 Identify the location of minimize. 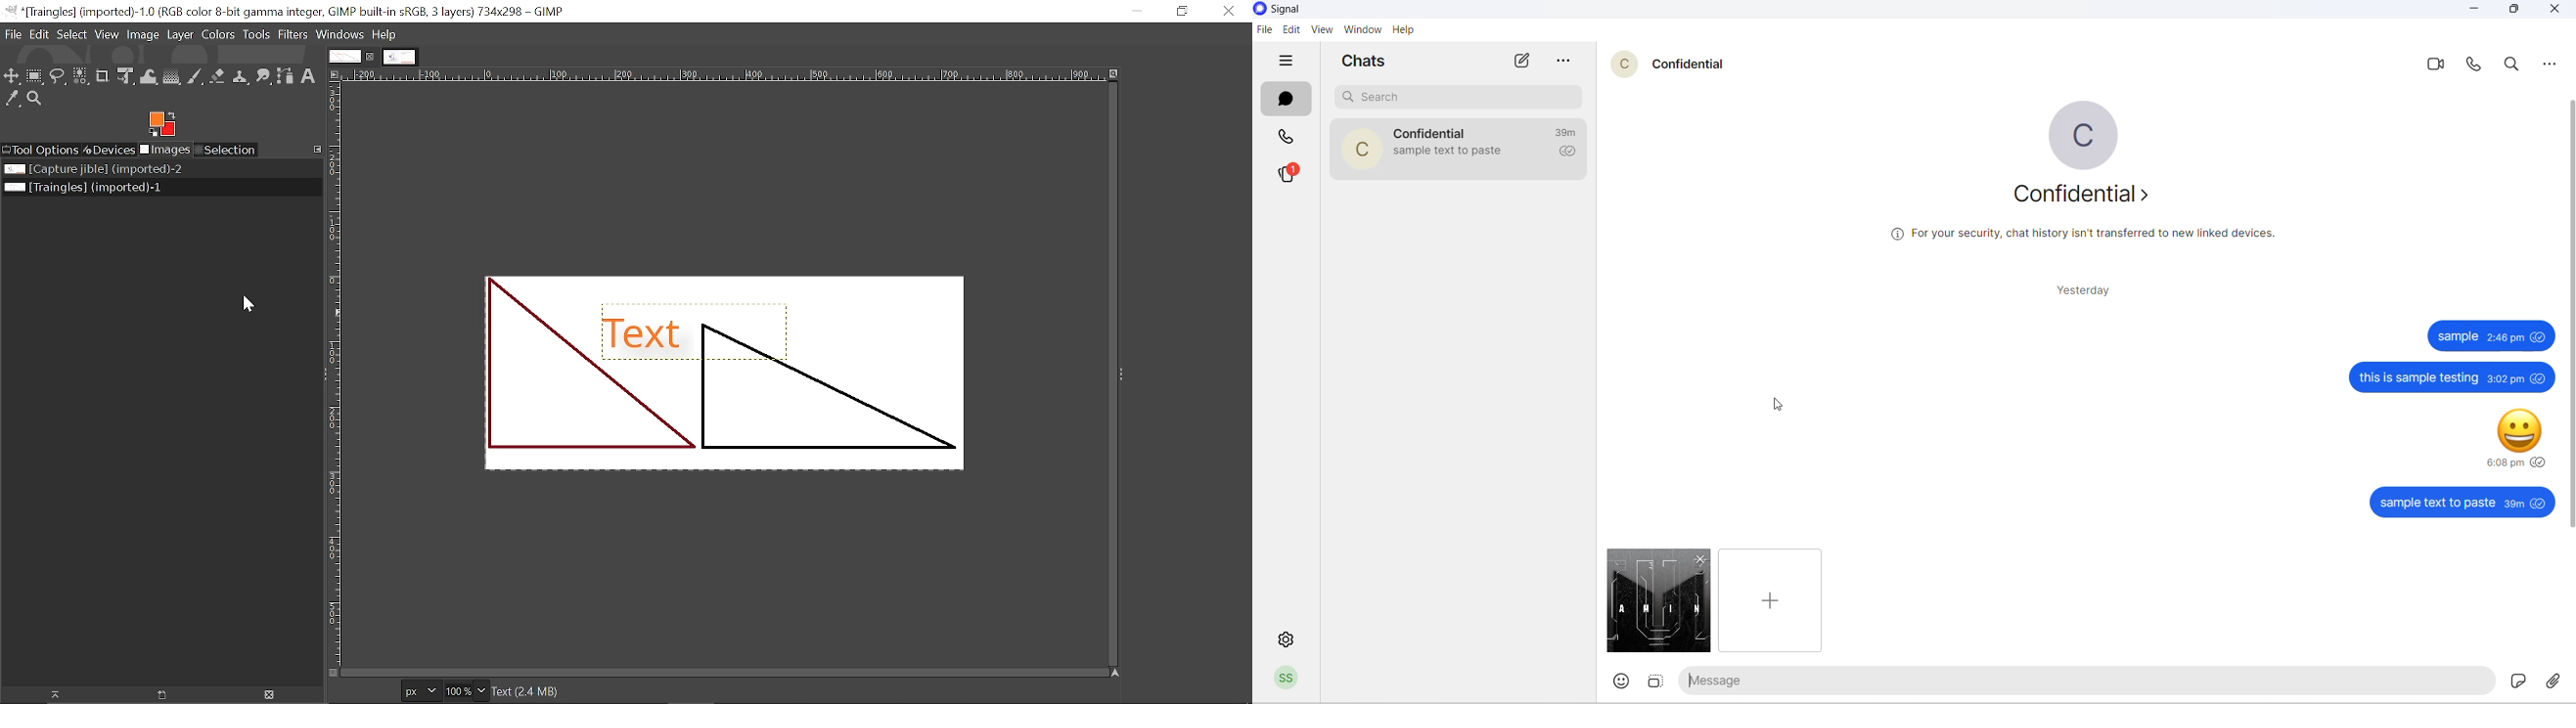
(2476, 10).